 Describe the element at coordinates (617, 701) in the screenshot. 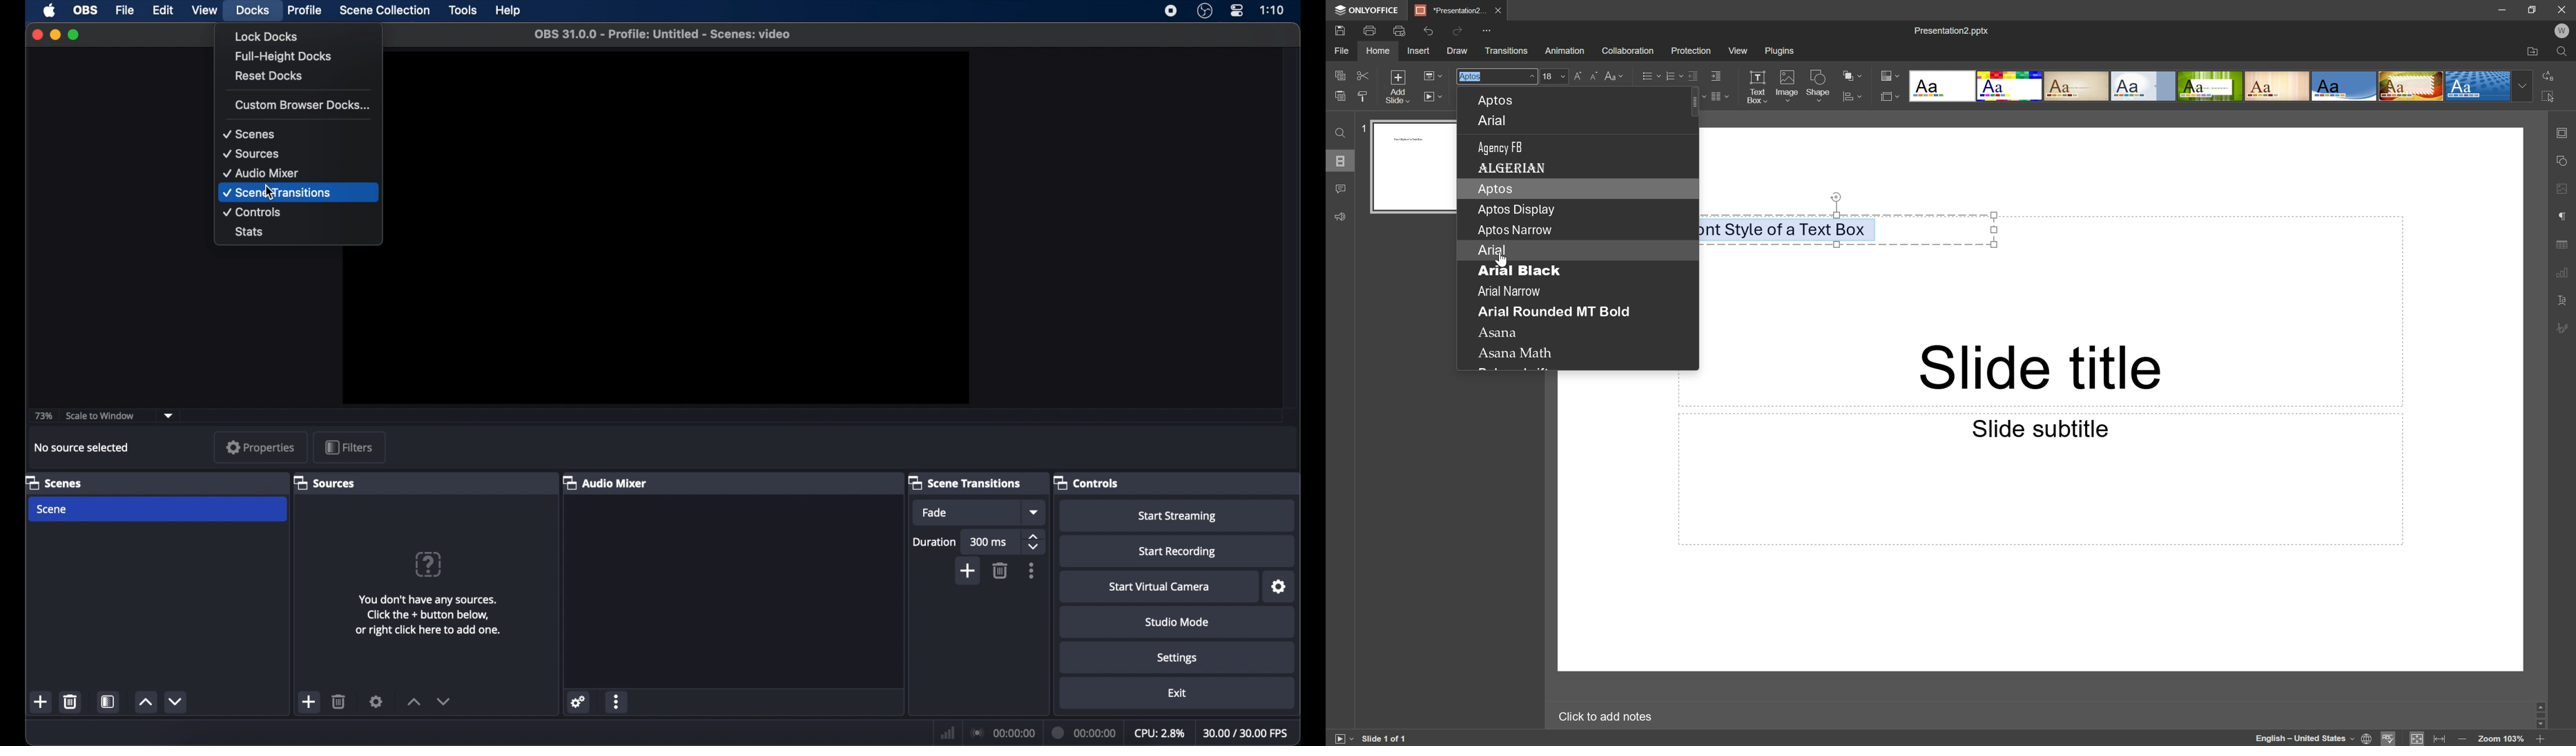

I see `more options` at that location.